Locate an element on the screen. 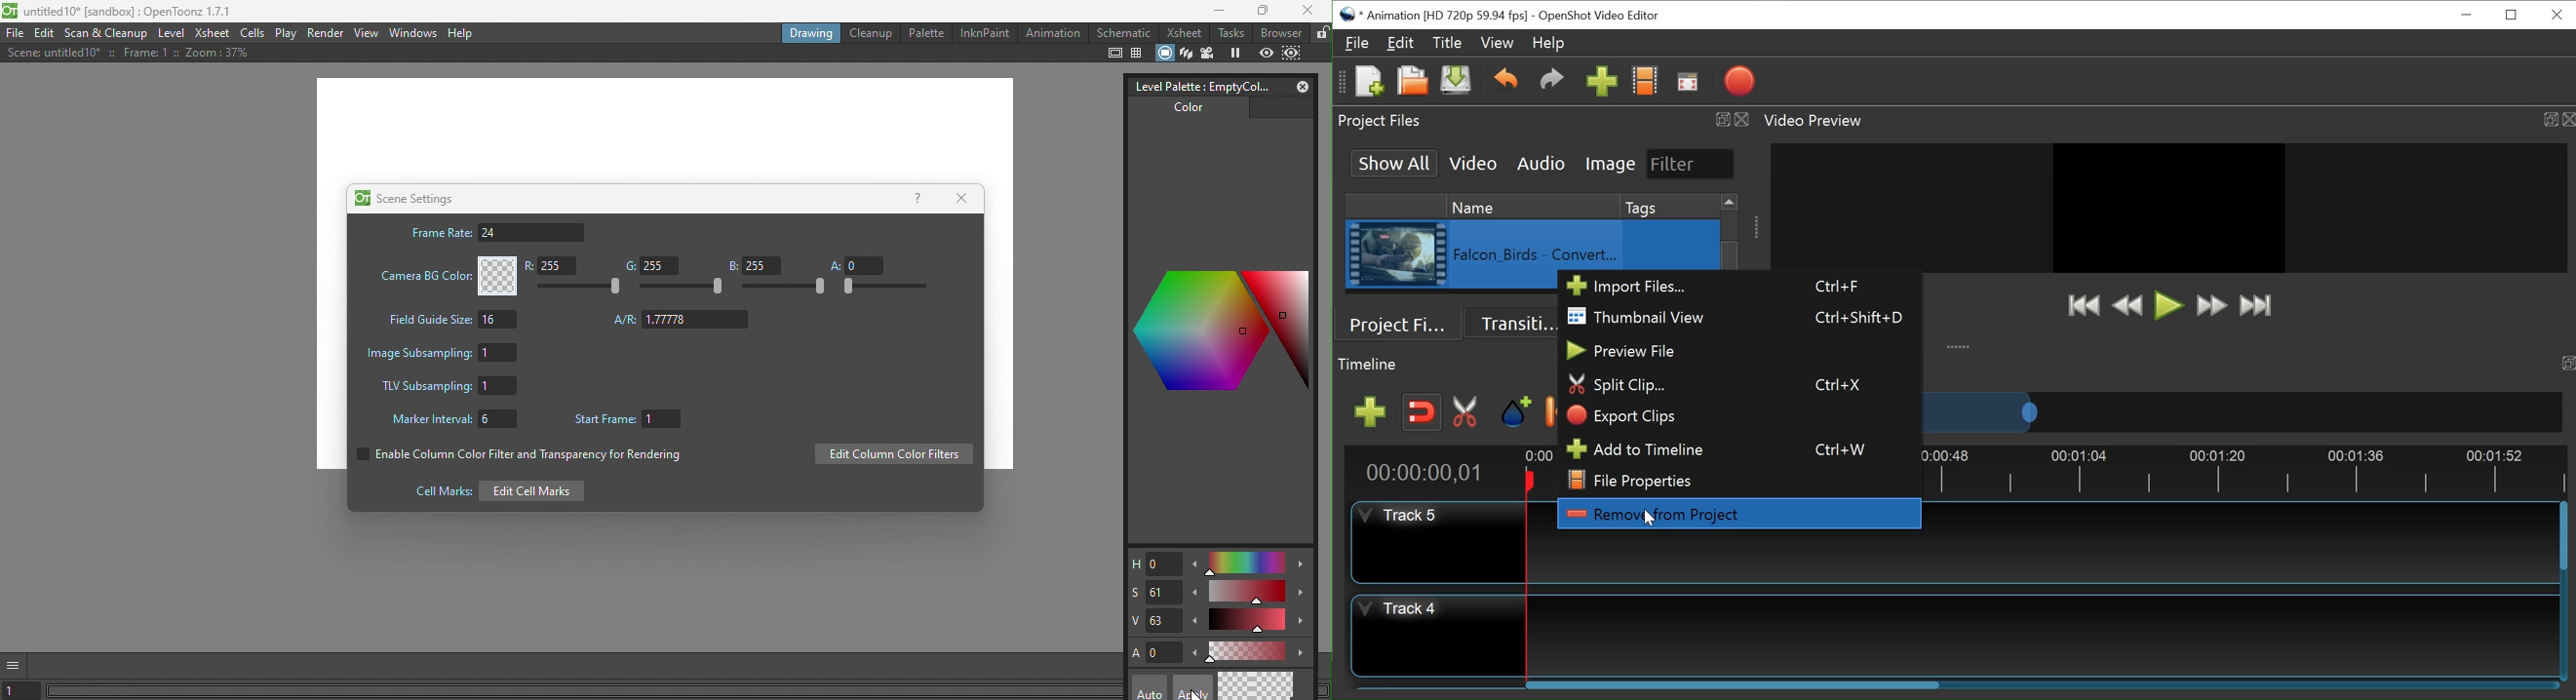 Image resolution: width=2576 pixels, height=700 pixels. Project Name is located at coordinates (1447, 16).